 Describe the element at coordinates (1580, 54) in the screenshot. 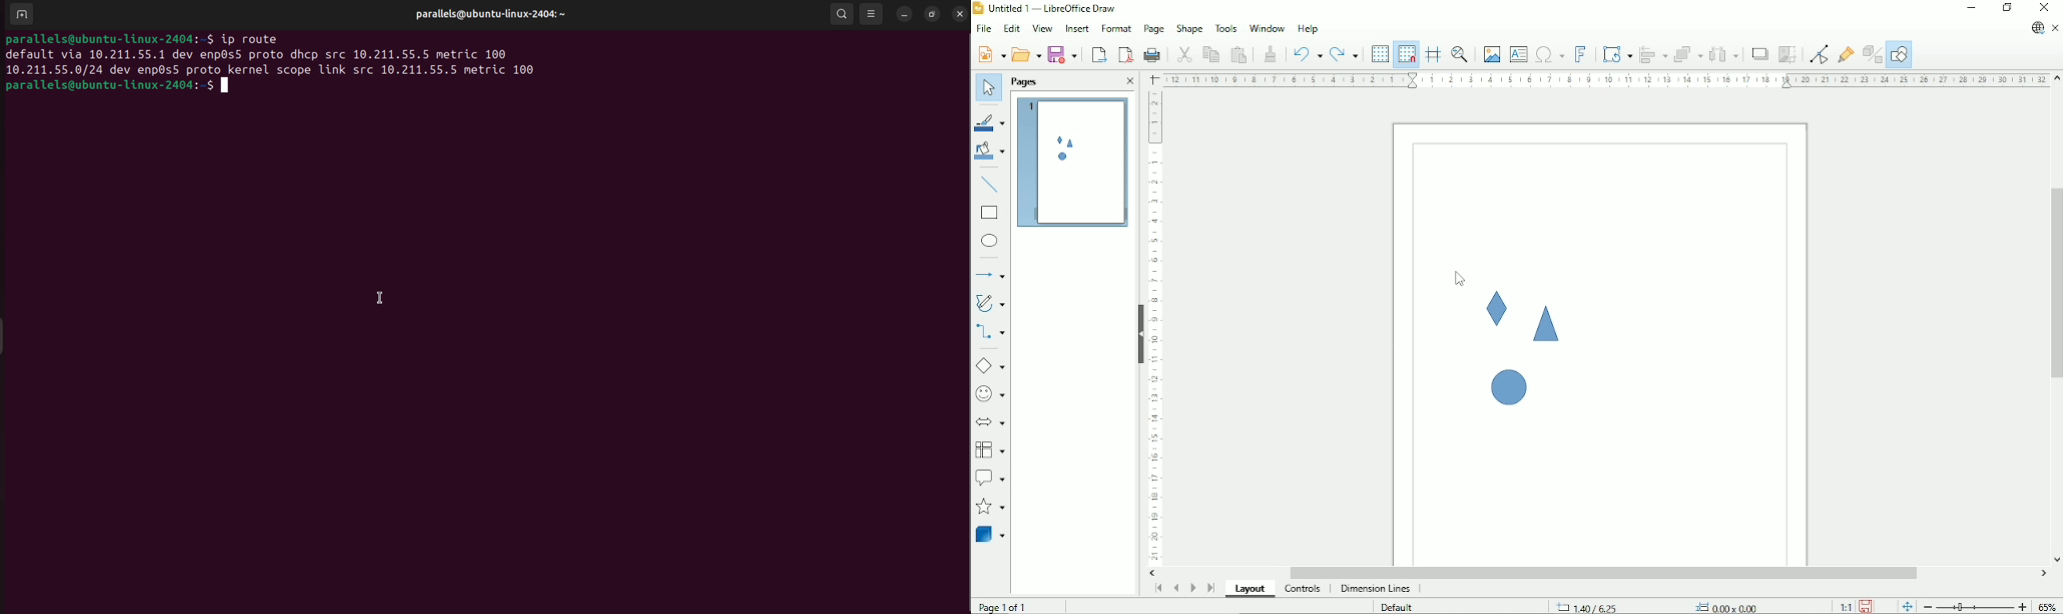

I see `Insert fontwork text` at that location.